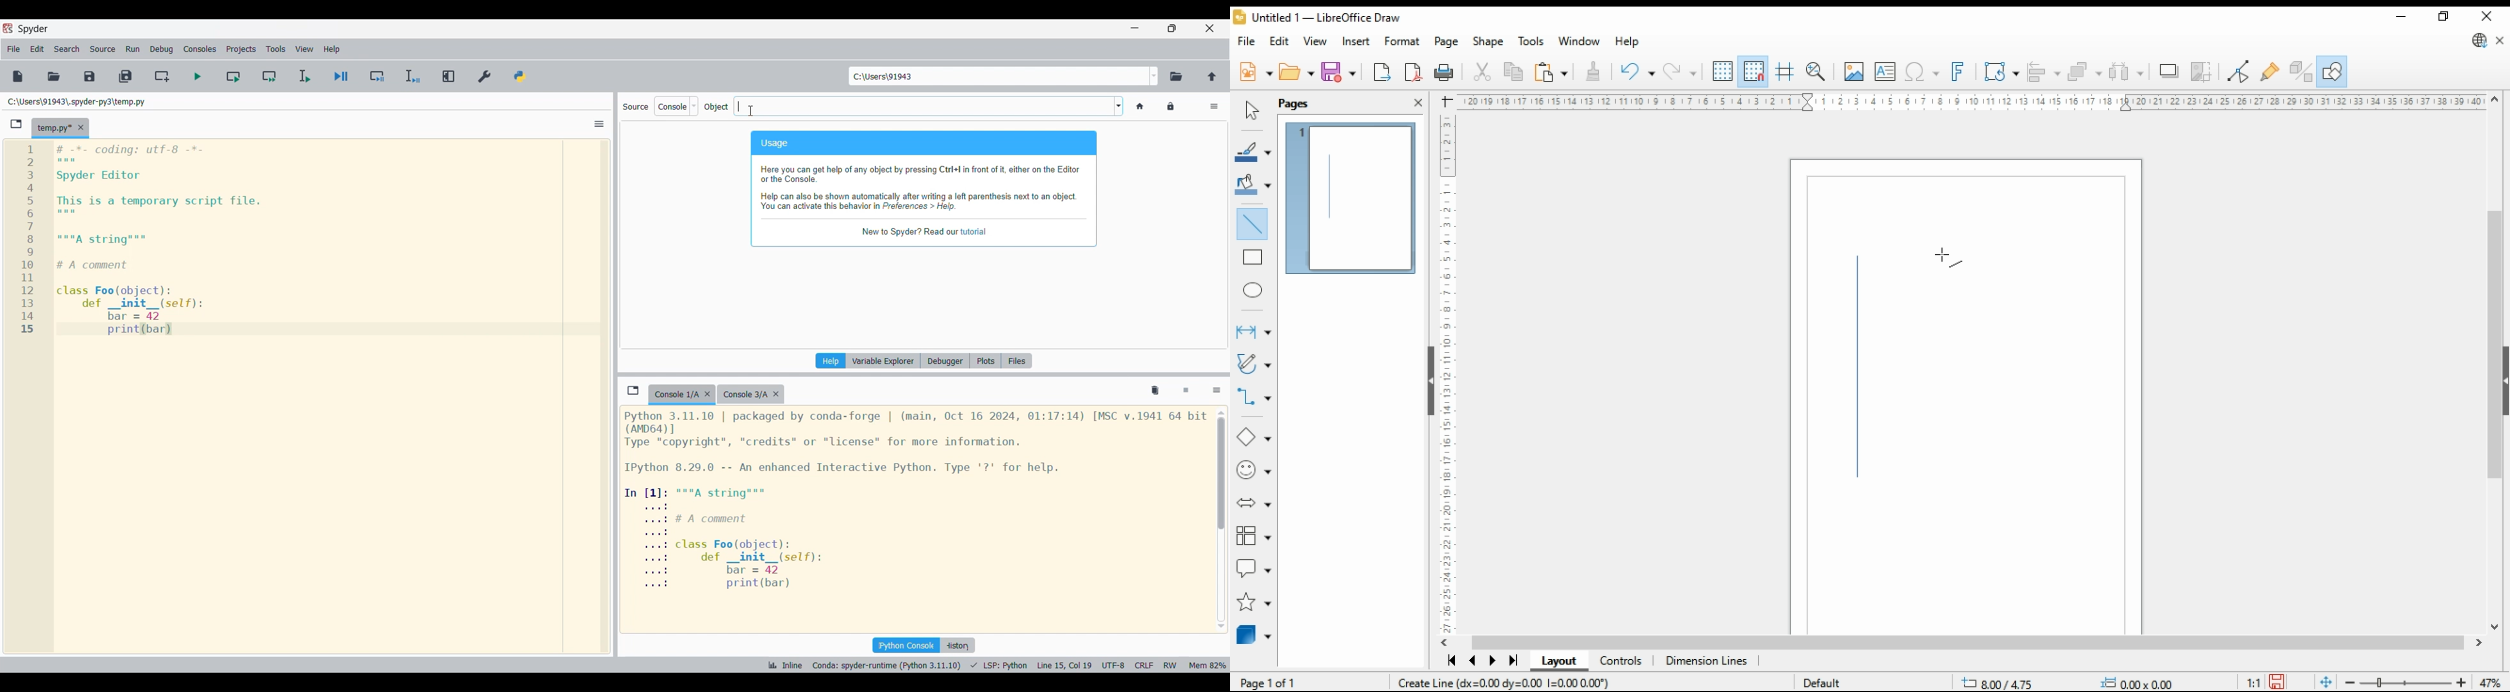 The height and width of the screenshot is (700, 2520). Describe the element at coordinates (1816, 72) in the screenshot. I see `pan and zoom` at that location.